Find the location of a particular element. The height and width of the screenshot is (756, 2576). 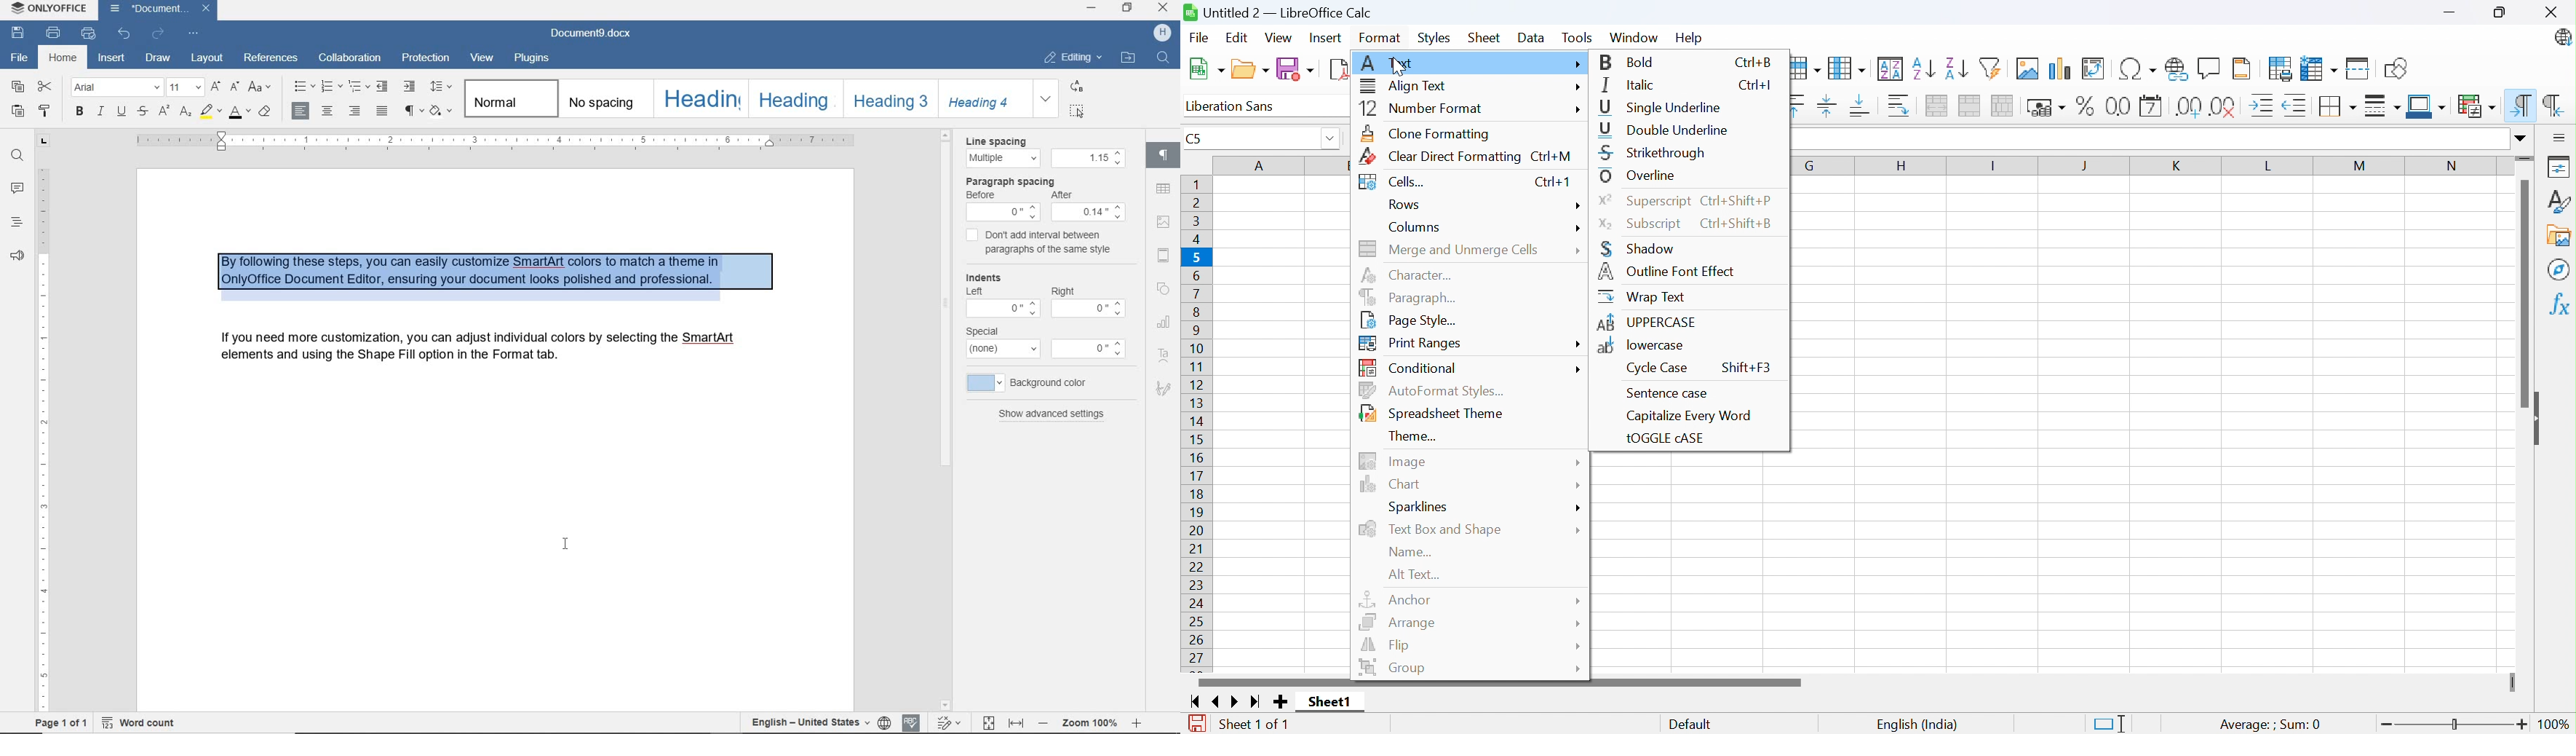

document name is located at coordinates (146, 10).